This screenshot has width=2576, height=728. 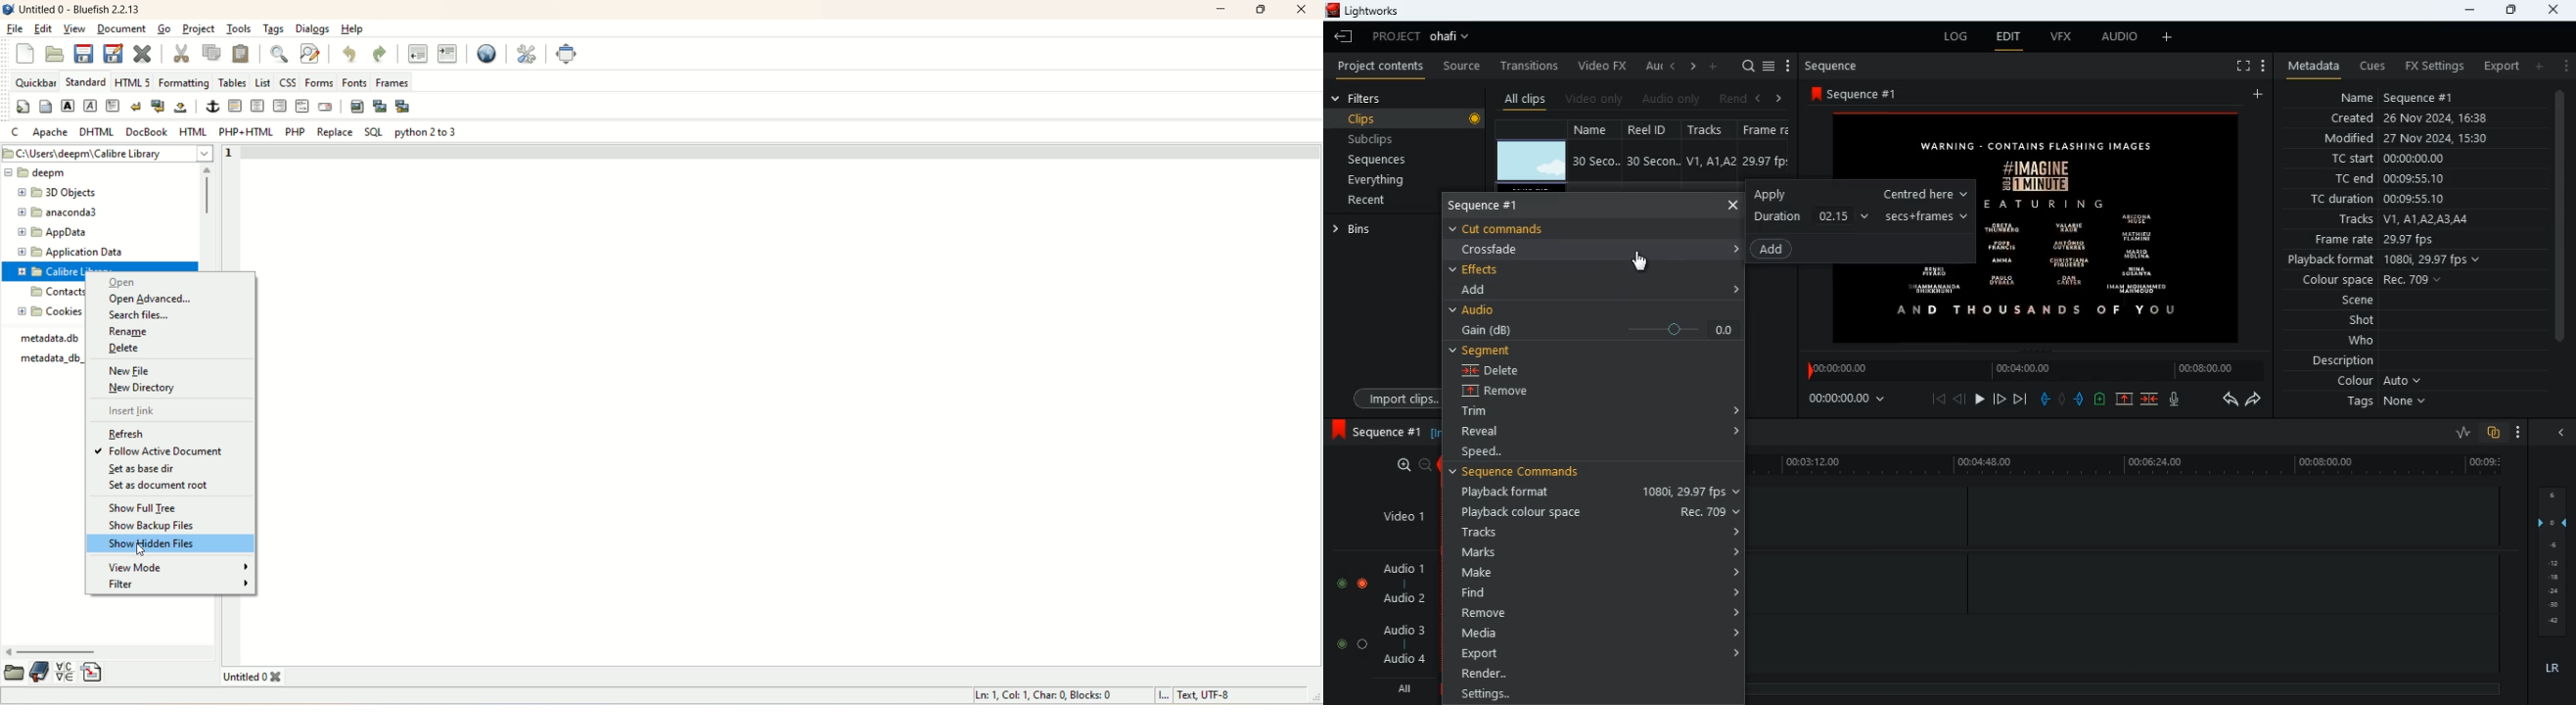 I want to click on apache, so click(x=51, y=132).